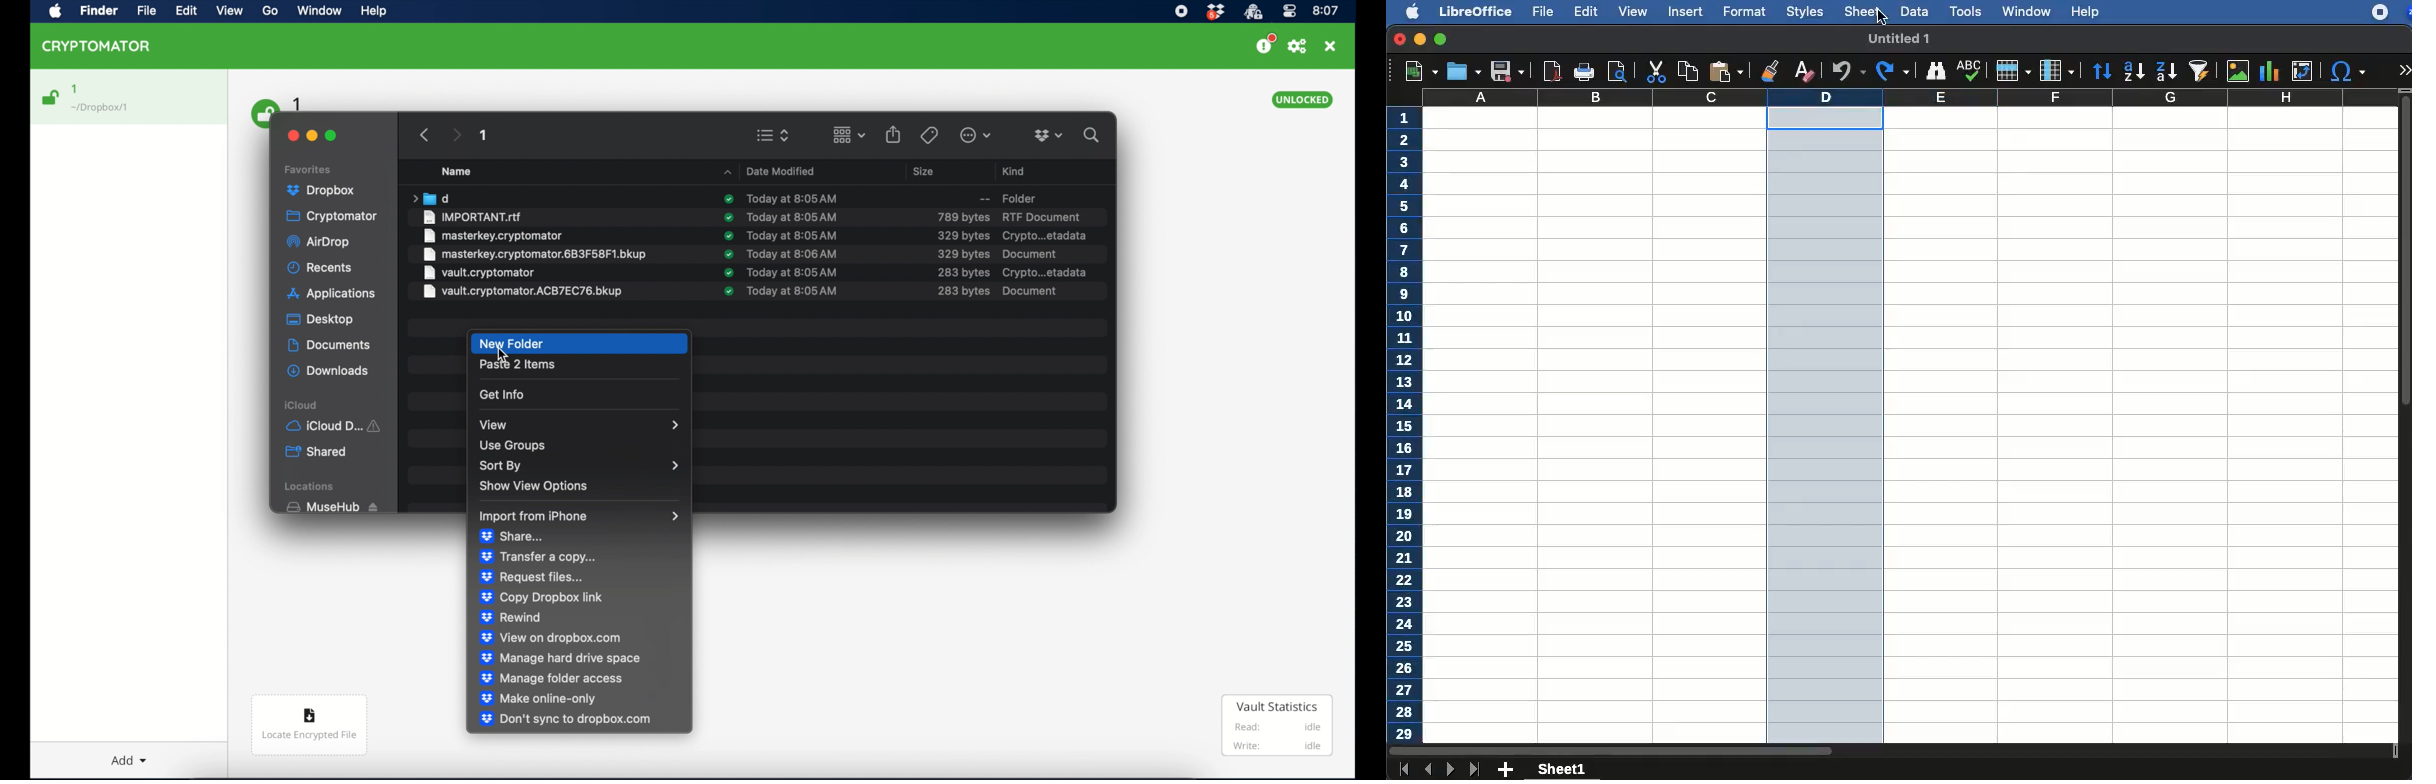 This screenshot has height=784, width=2436. What do you see at coordinates (1462, 71) in the screenshot?
I see `save` at bounding box center [1462, 71].